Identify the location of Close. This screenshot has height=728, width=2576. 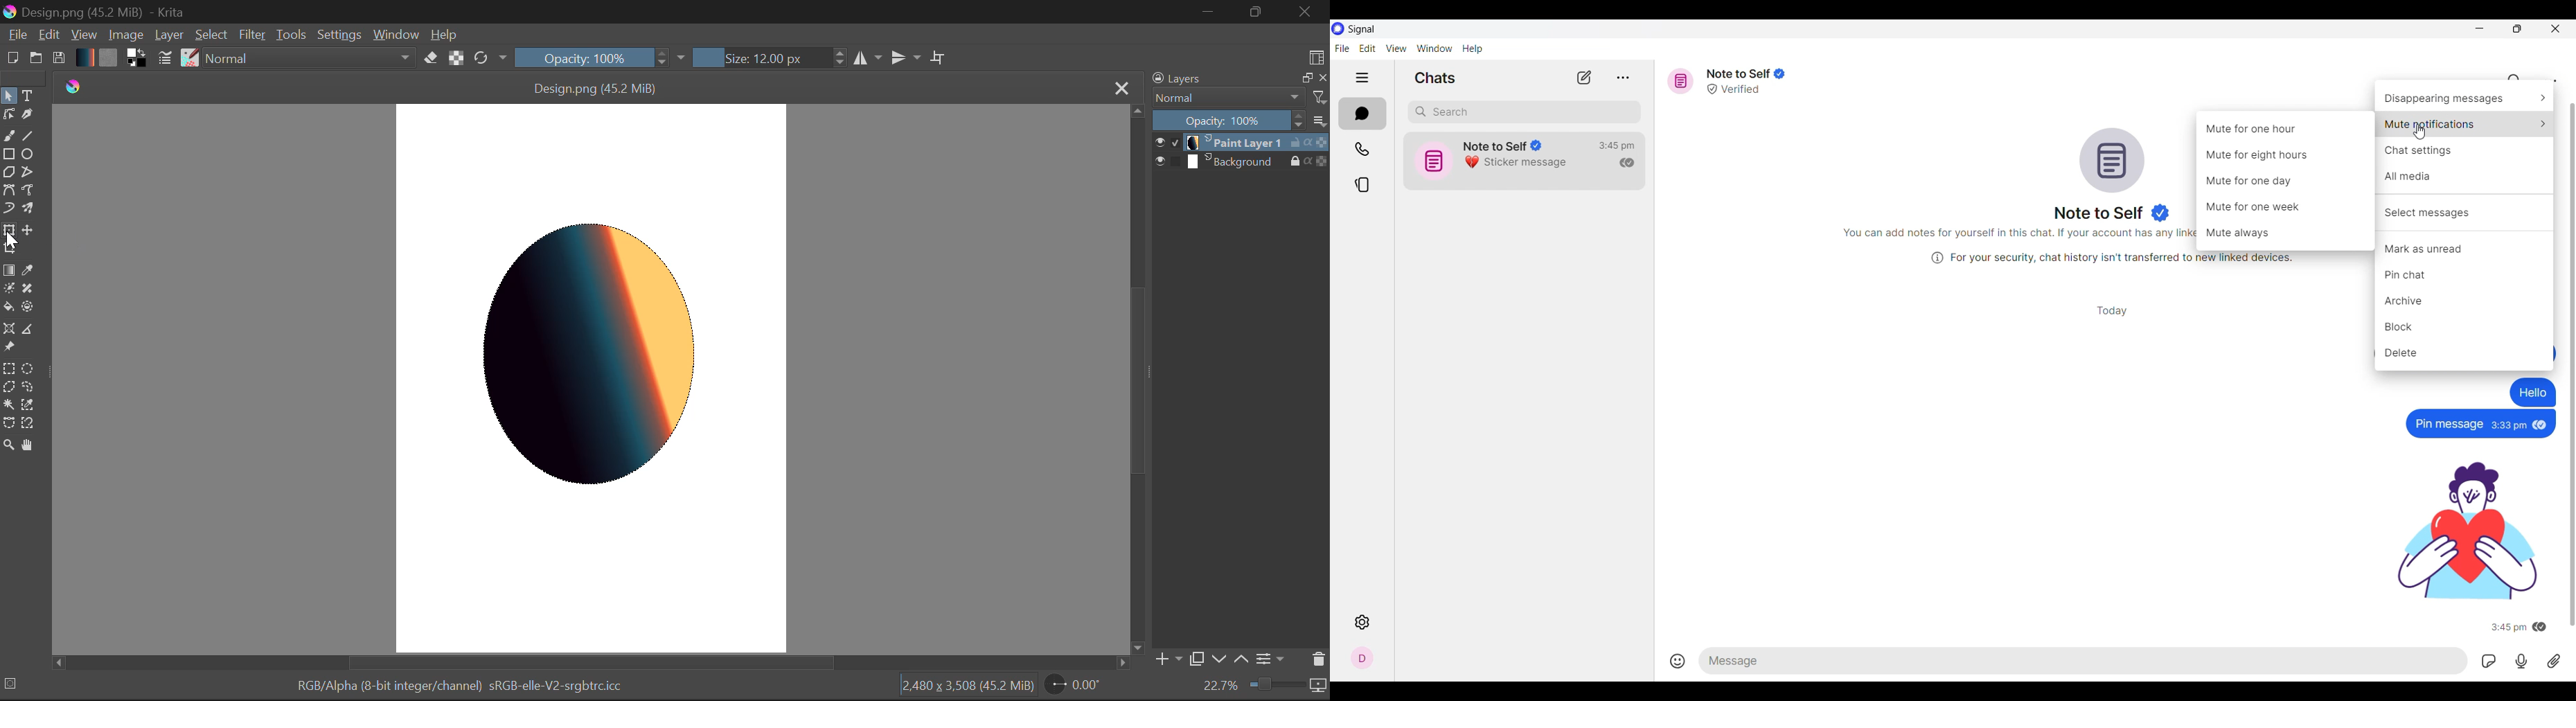
(1308, 12).